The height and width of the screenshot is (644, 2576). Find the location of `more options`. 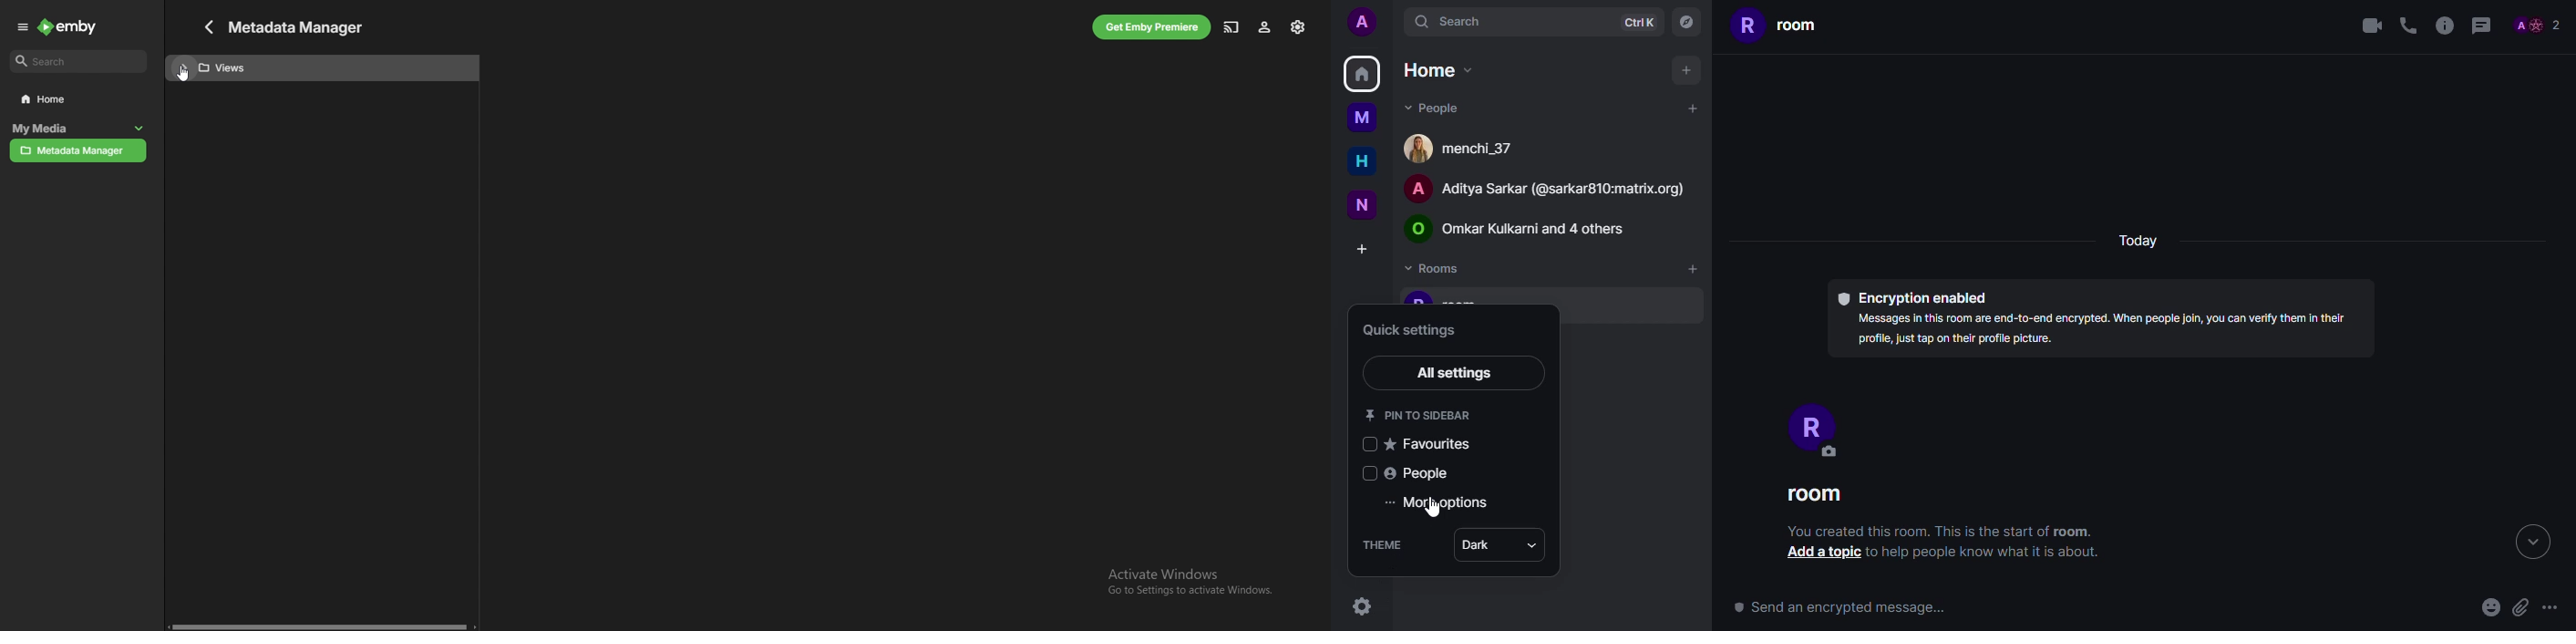

more options is located at coordinates (1439, 503).